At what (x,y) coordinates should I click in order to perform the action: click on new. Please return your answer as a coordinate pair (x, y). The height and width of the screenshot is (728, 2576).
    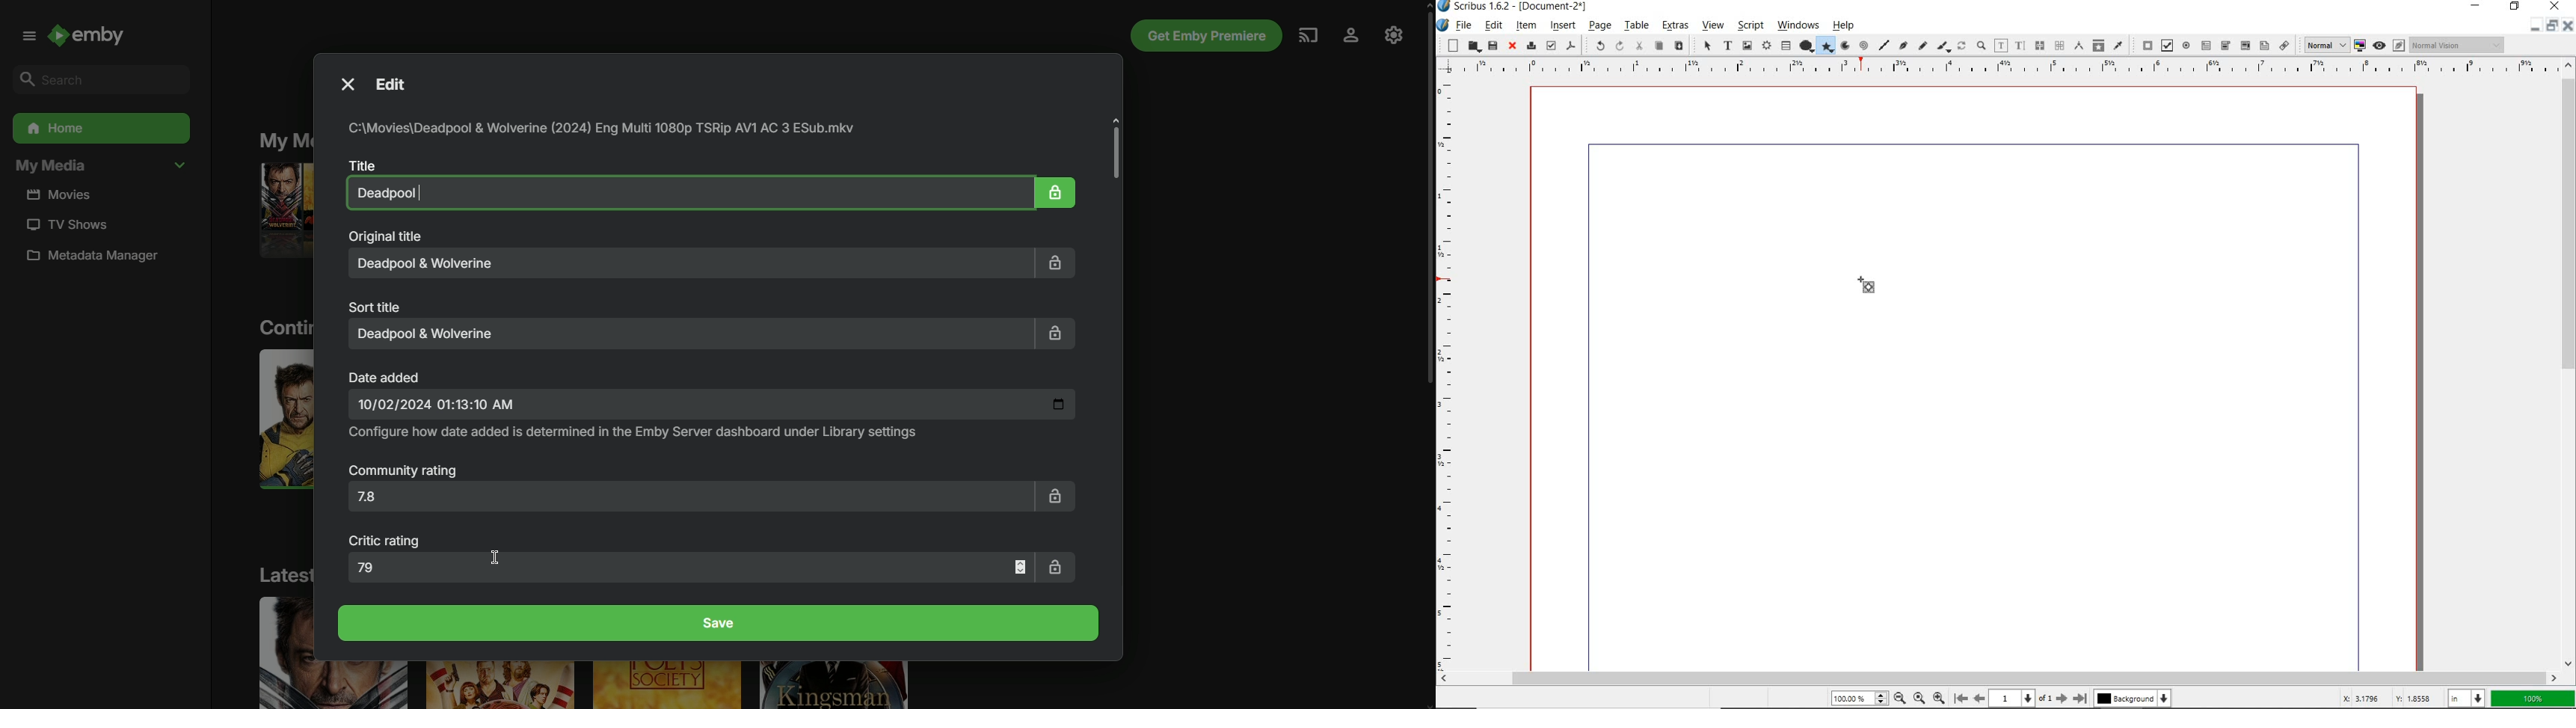
    Looking at the image, I should click on (1450, 46).